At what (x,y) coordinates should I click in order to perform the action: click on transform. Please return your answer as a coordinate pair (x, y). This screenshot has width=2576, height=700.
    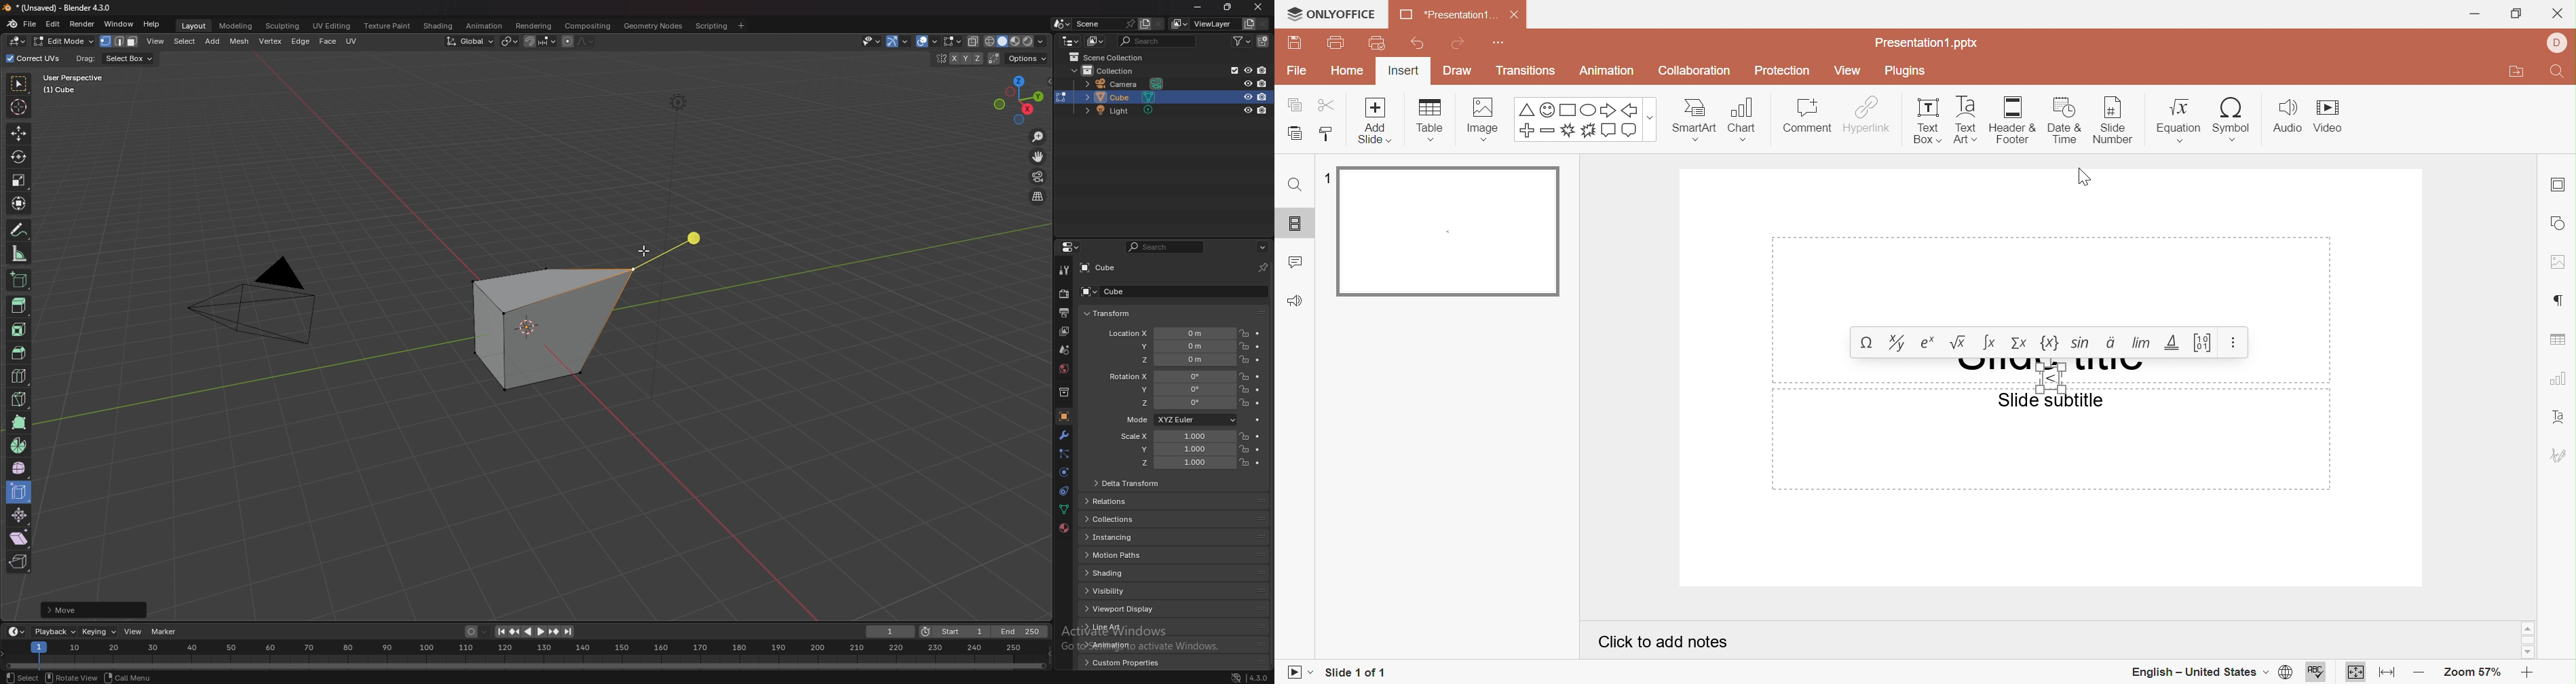
    Looking at the image, I should click on (19, 203).